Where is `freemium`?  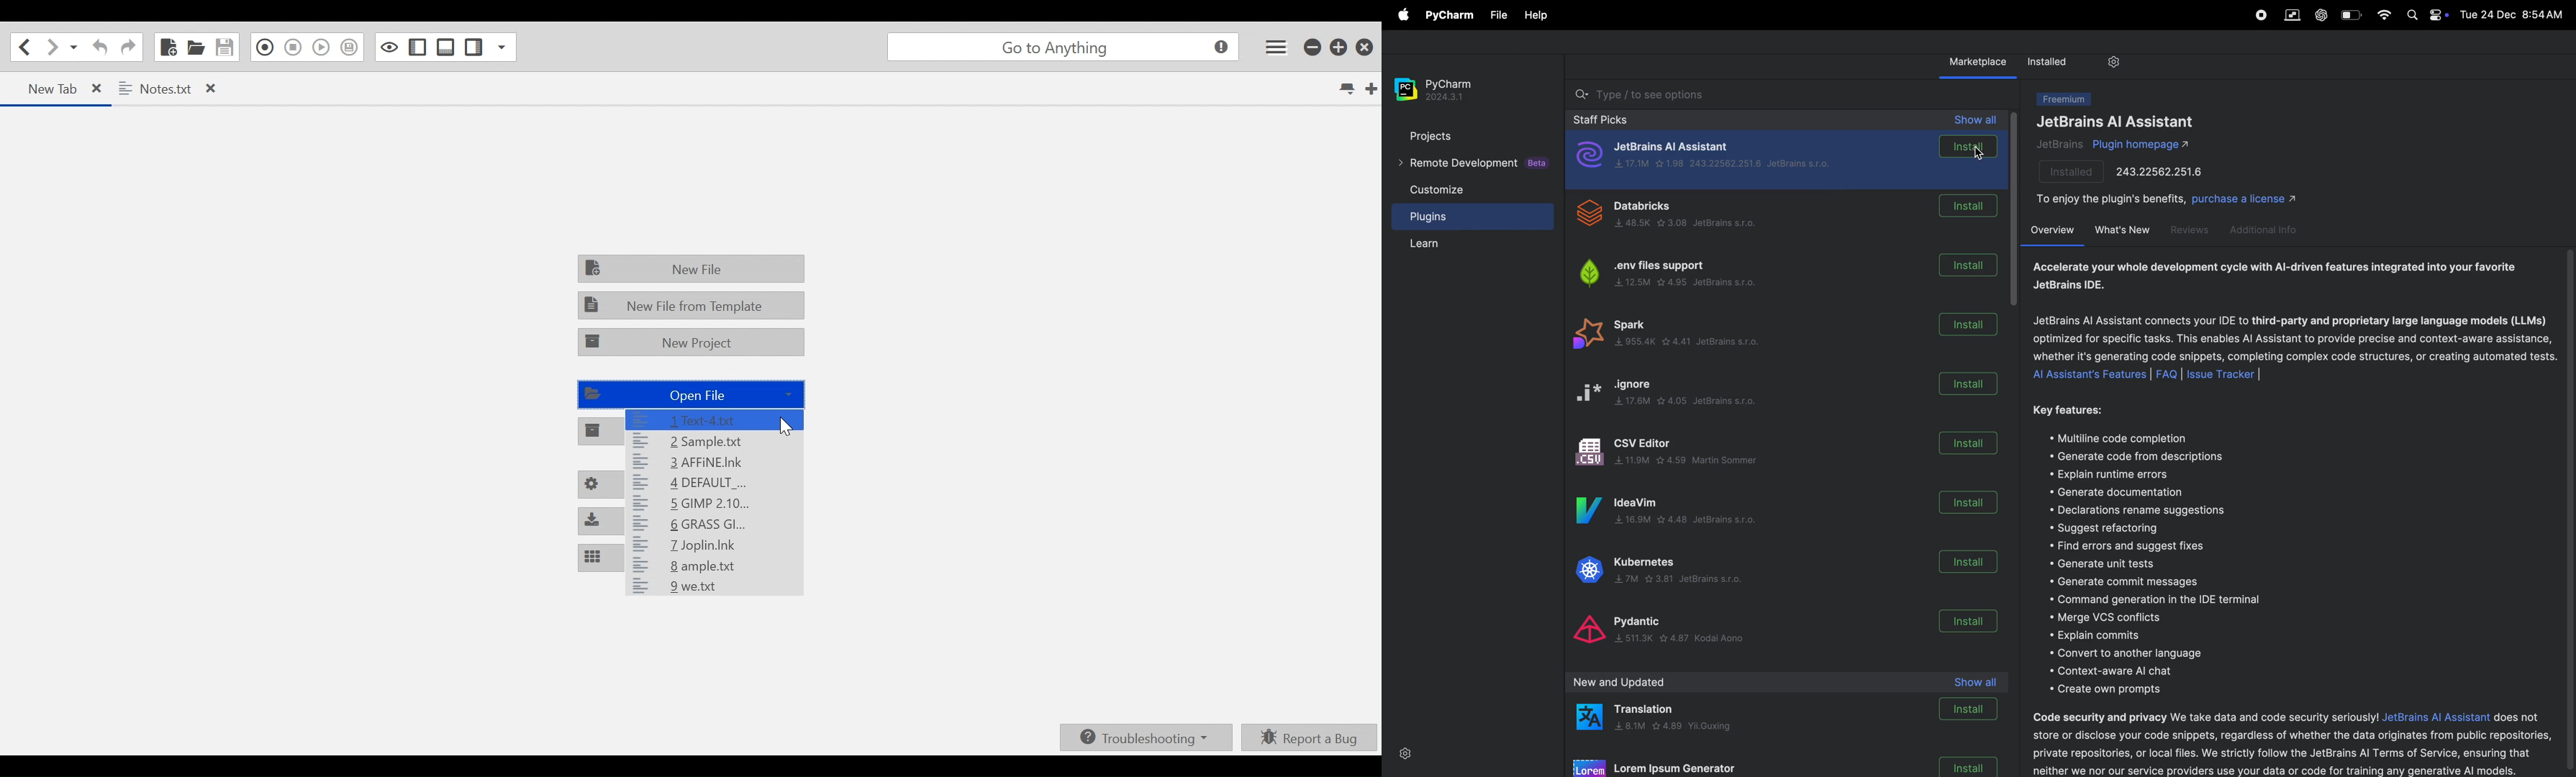
freemium is located at coordinates (2065, 98).